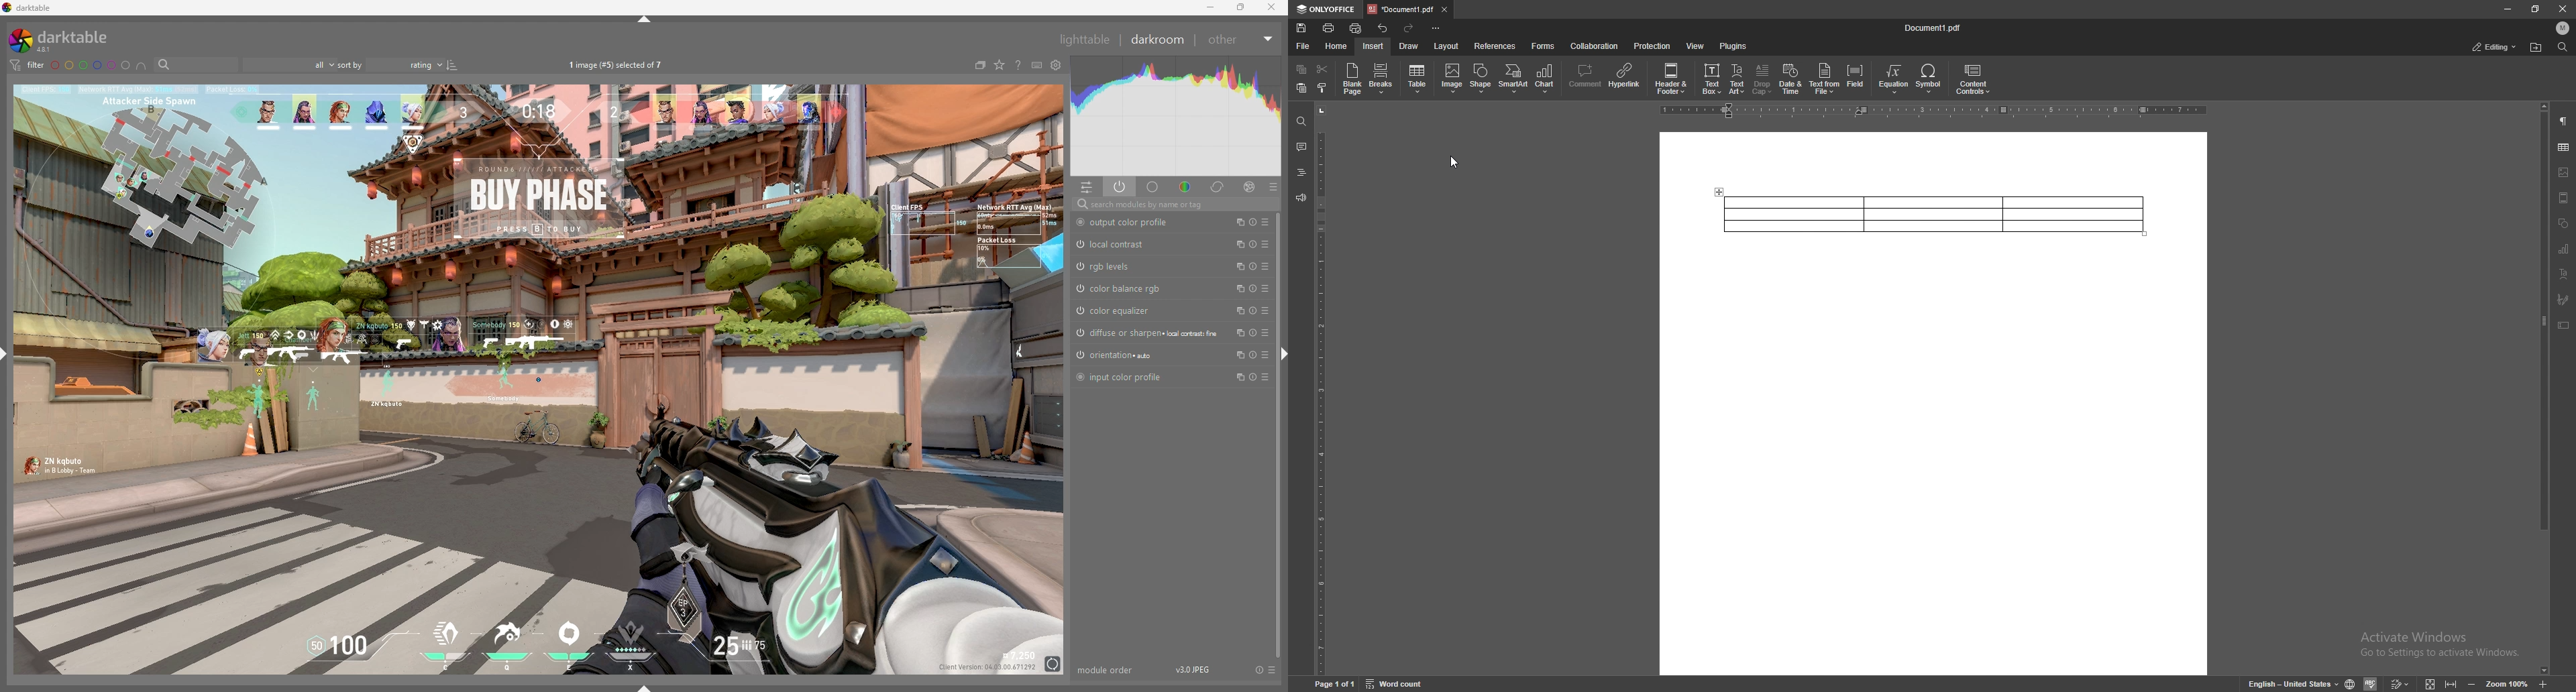 This screenshot has height=700, width=2576. Describe the element at coordinates (1409, 30) in the screenshot. I see `redo` at that location.